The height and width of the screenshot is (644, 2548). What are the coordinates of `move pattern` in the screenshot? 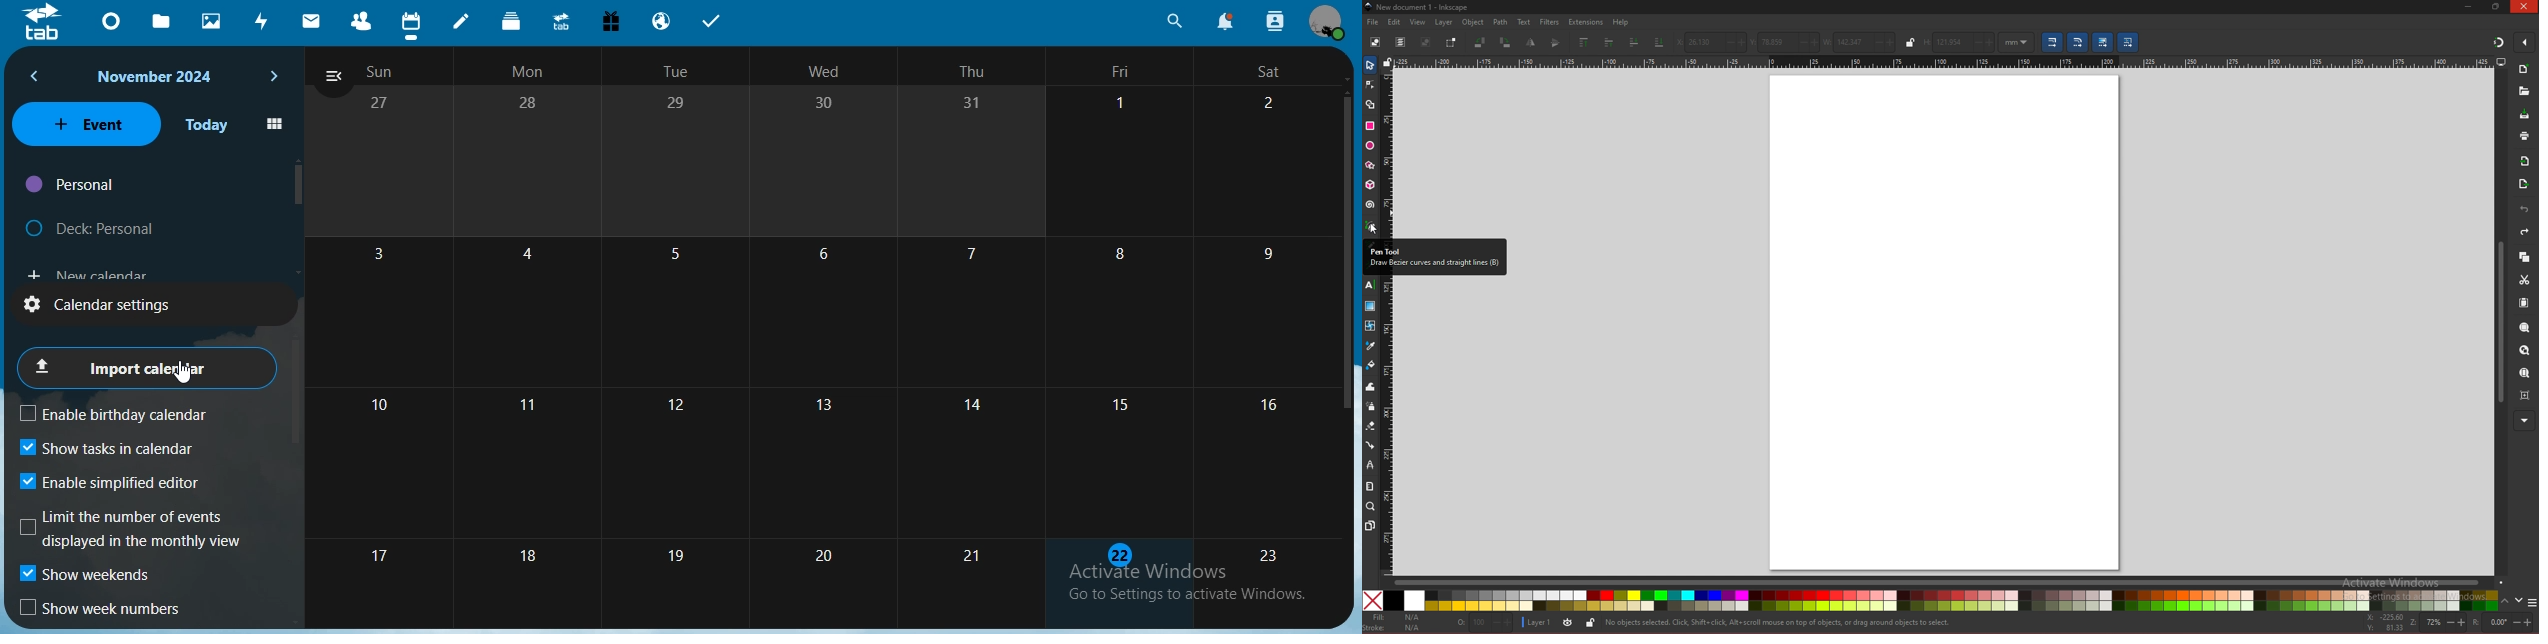 It's located at (2129, 41).